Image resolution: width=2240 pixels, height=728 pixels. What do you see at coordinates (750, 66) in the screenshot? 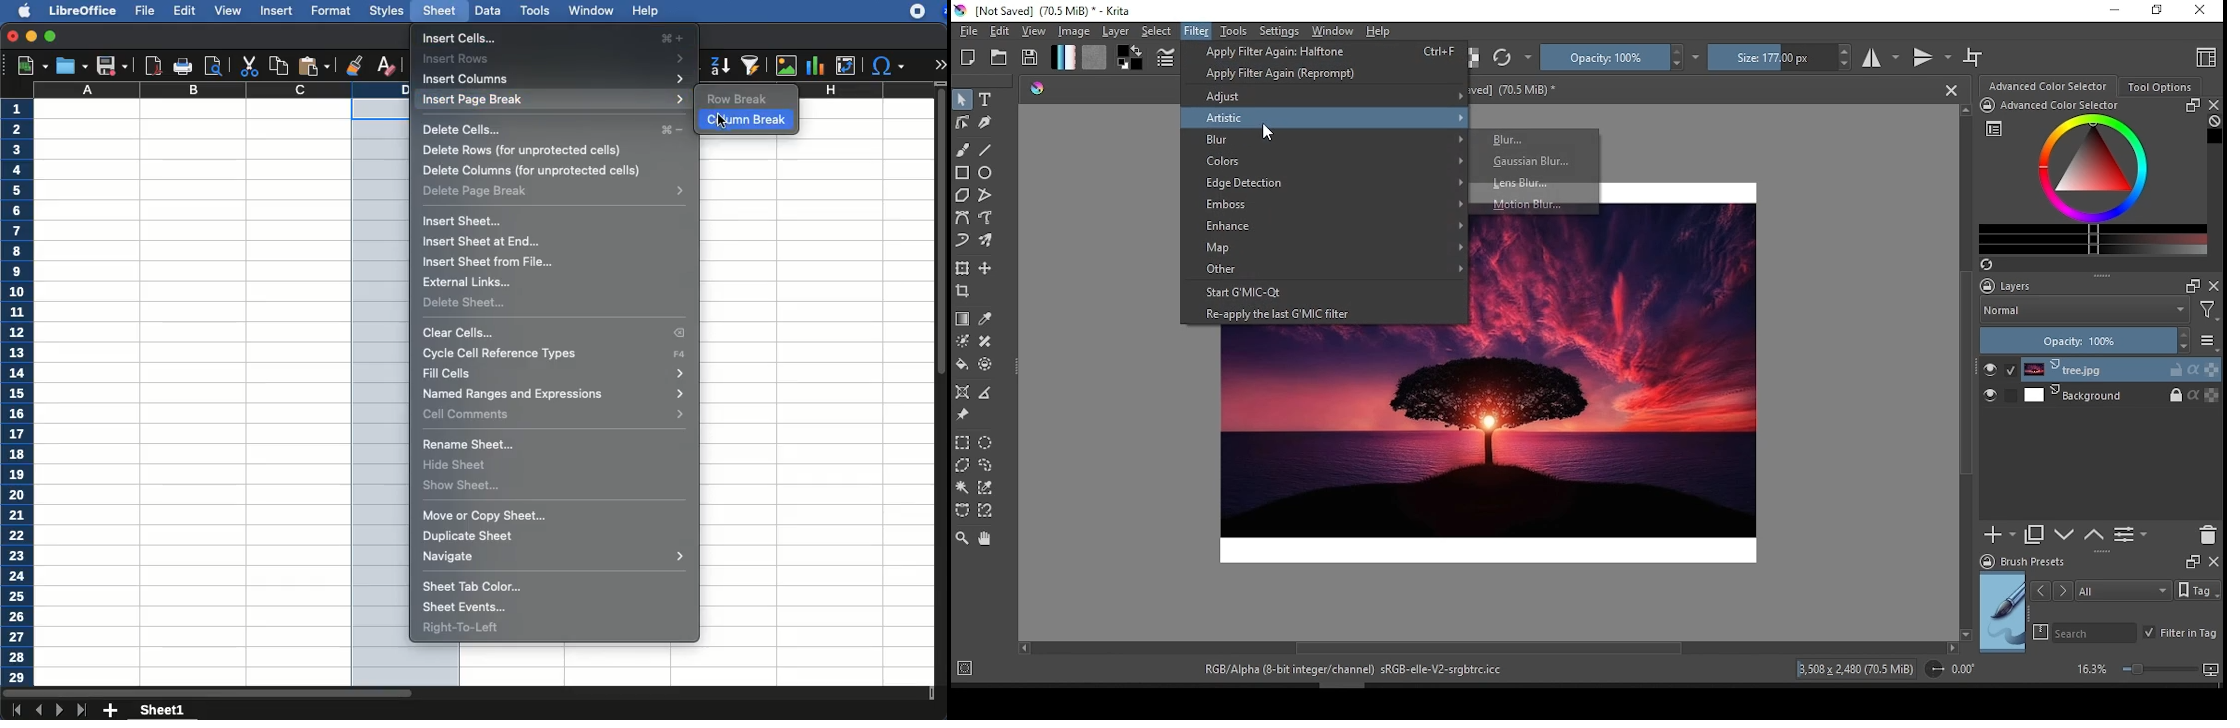
I see `sort` at bounding box center [750, 66].